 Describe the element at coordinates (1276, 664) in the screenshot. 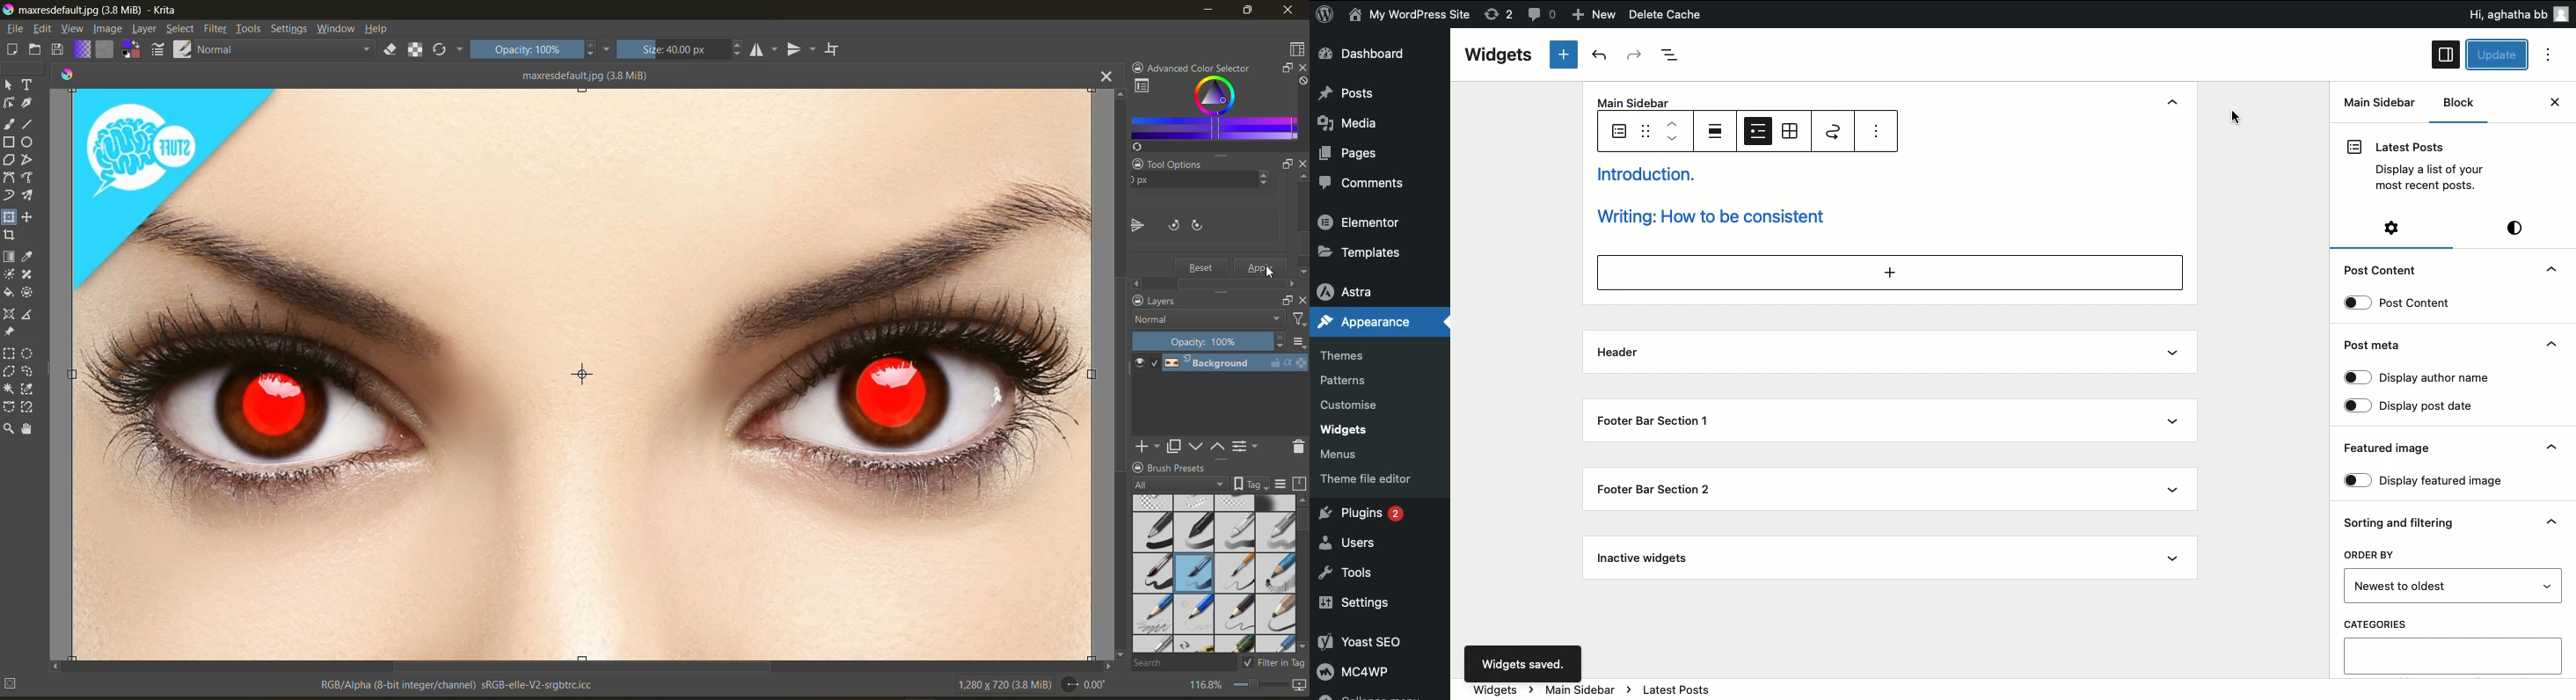

I see `filter in tag` at that location.